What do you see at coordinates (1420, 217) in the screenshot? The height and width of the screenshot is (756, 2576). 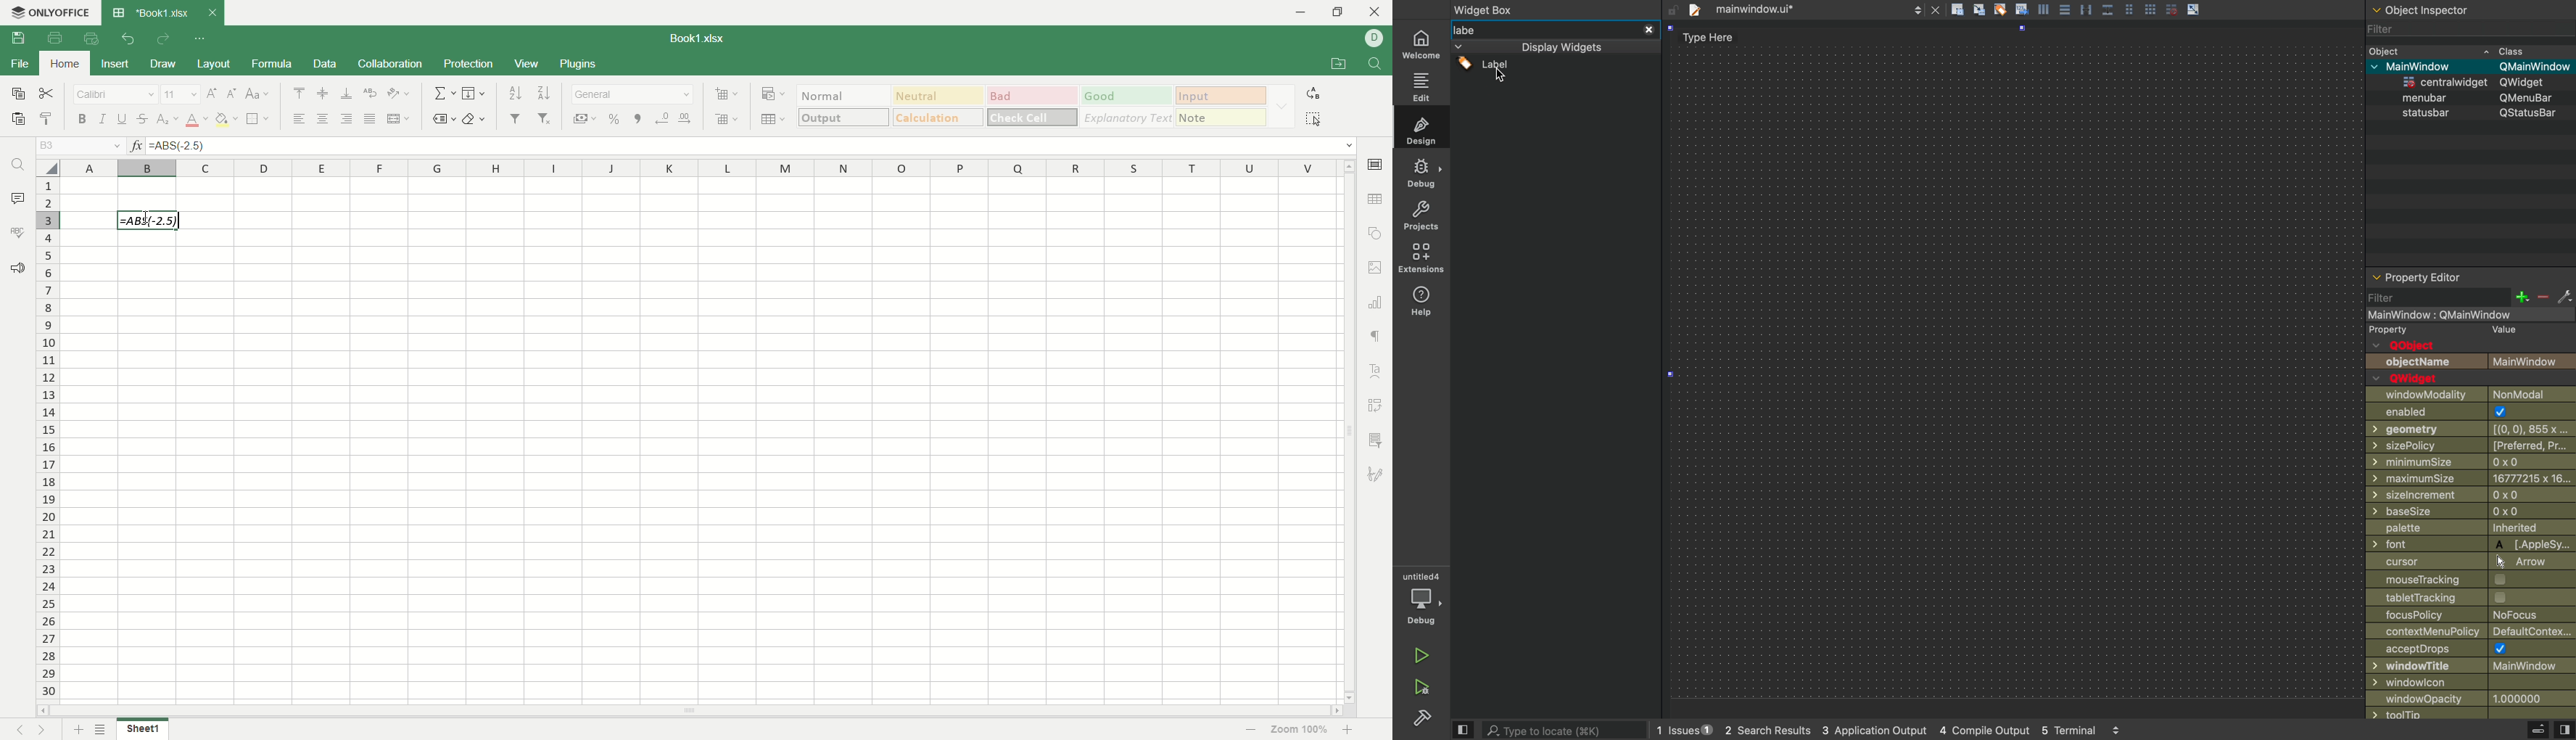 I see `projects` at bounding box center [1420, 217].